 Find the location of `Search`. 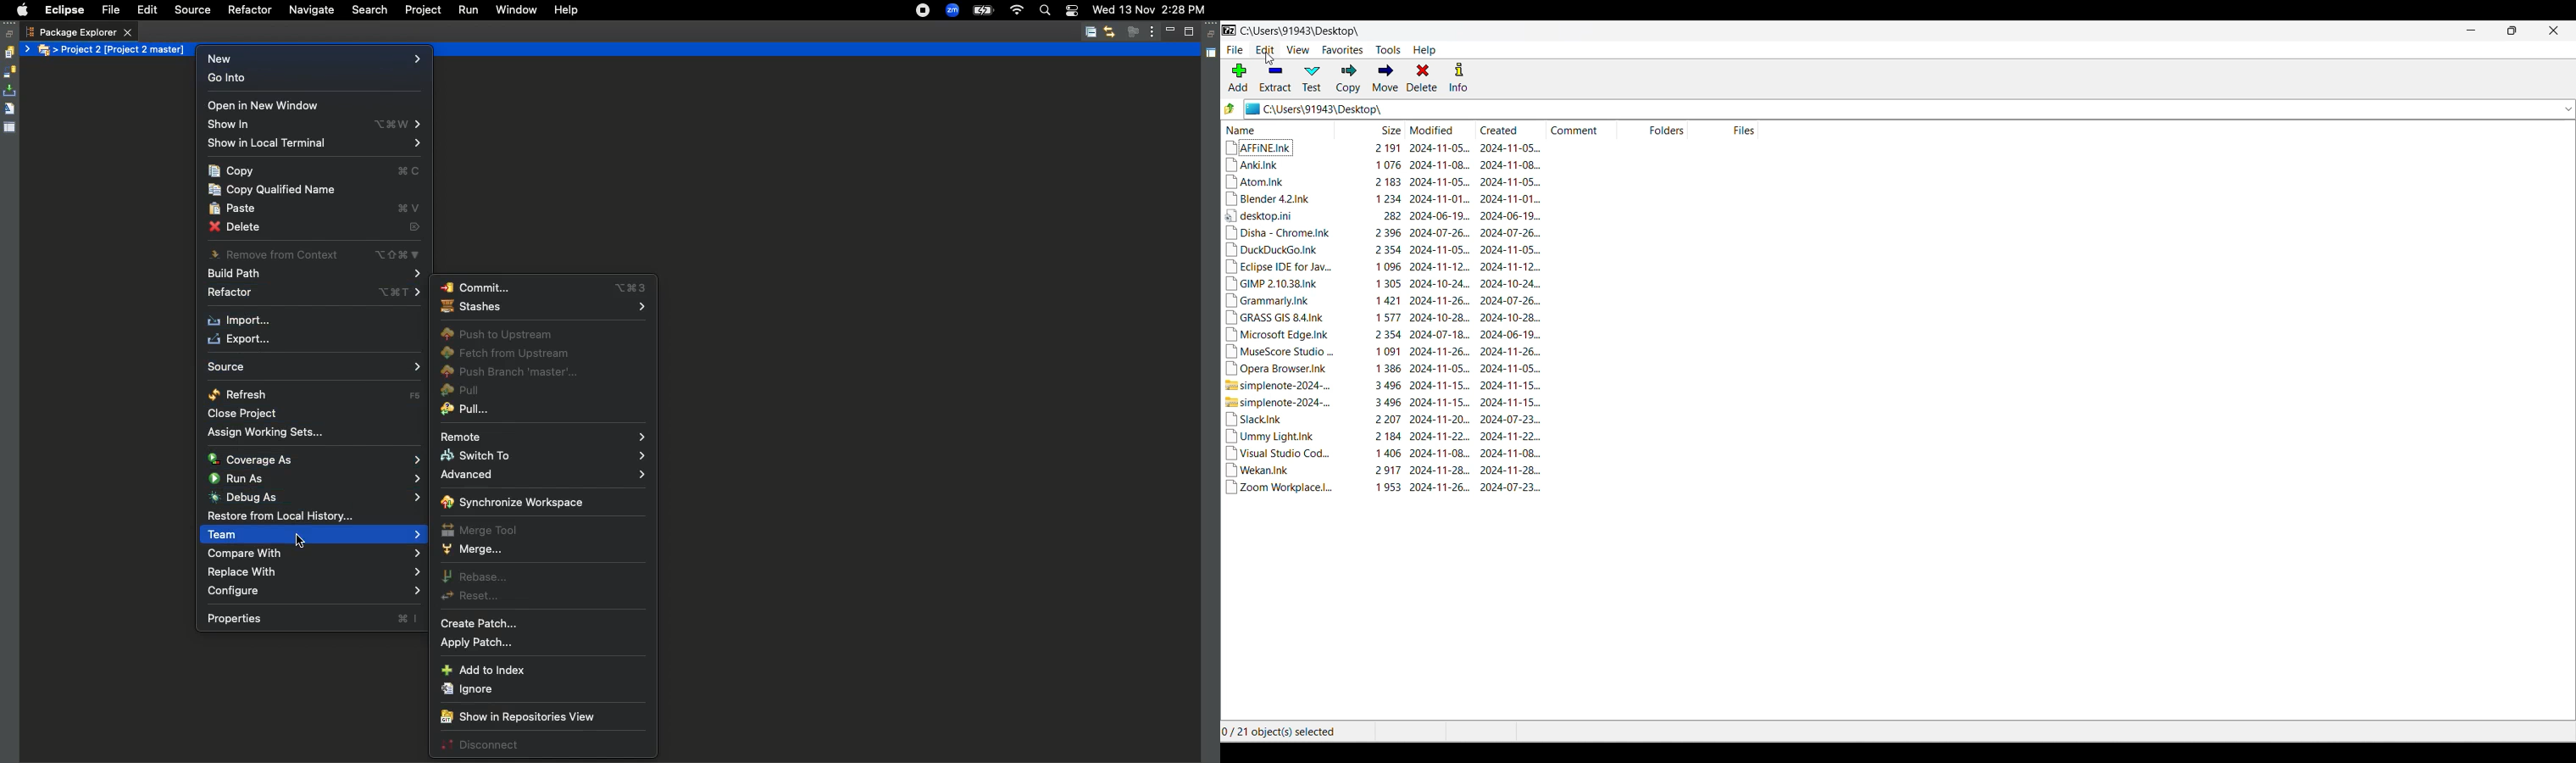

Search is located at coordinates (1044, 12).